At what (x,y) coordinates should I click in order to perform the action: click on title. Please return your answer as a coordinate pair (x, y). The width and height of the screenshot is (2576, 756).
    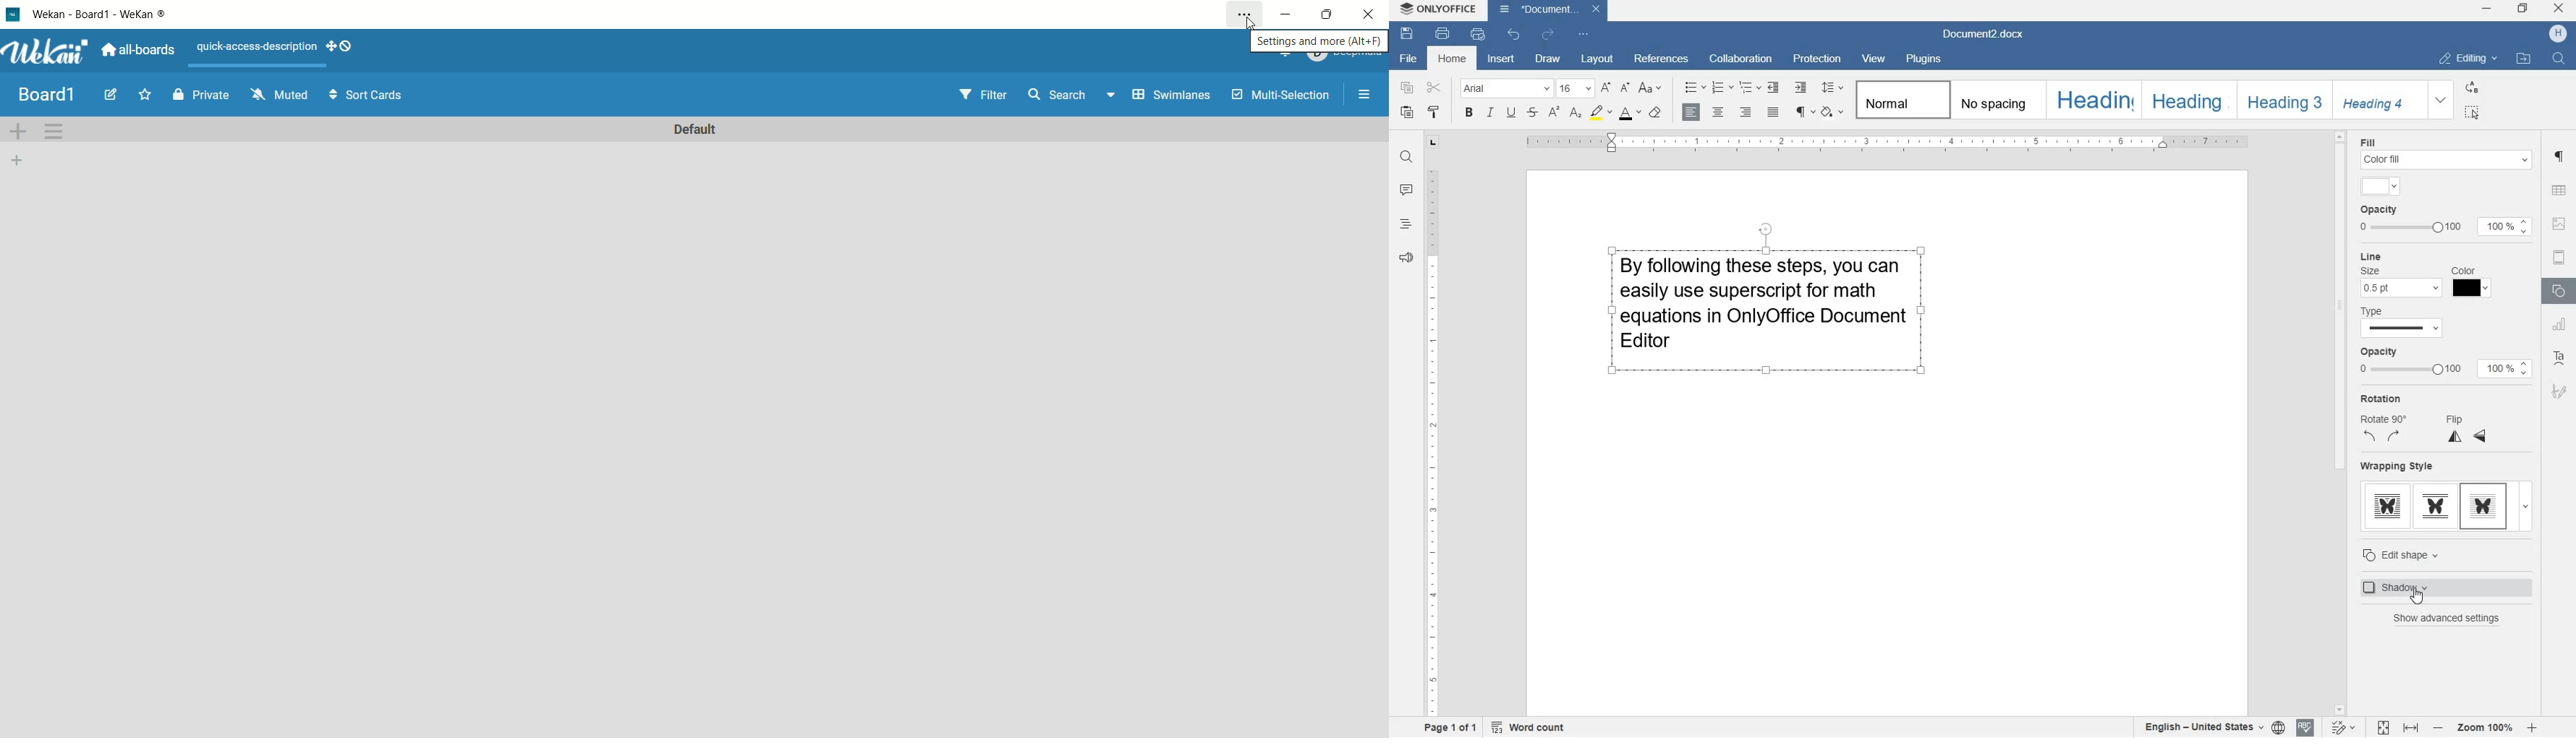
    Looking at the image, I should click on (106, 13).